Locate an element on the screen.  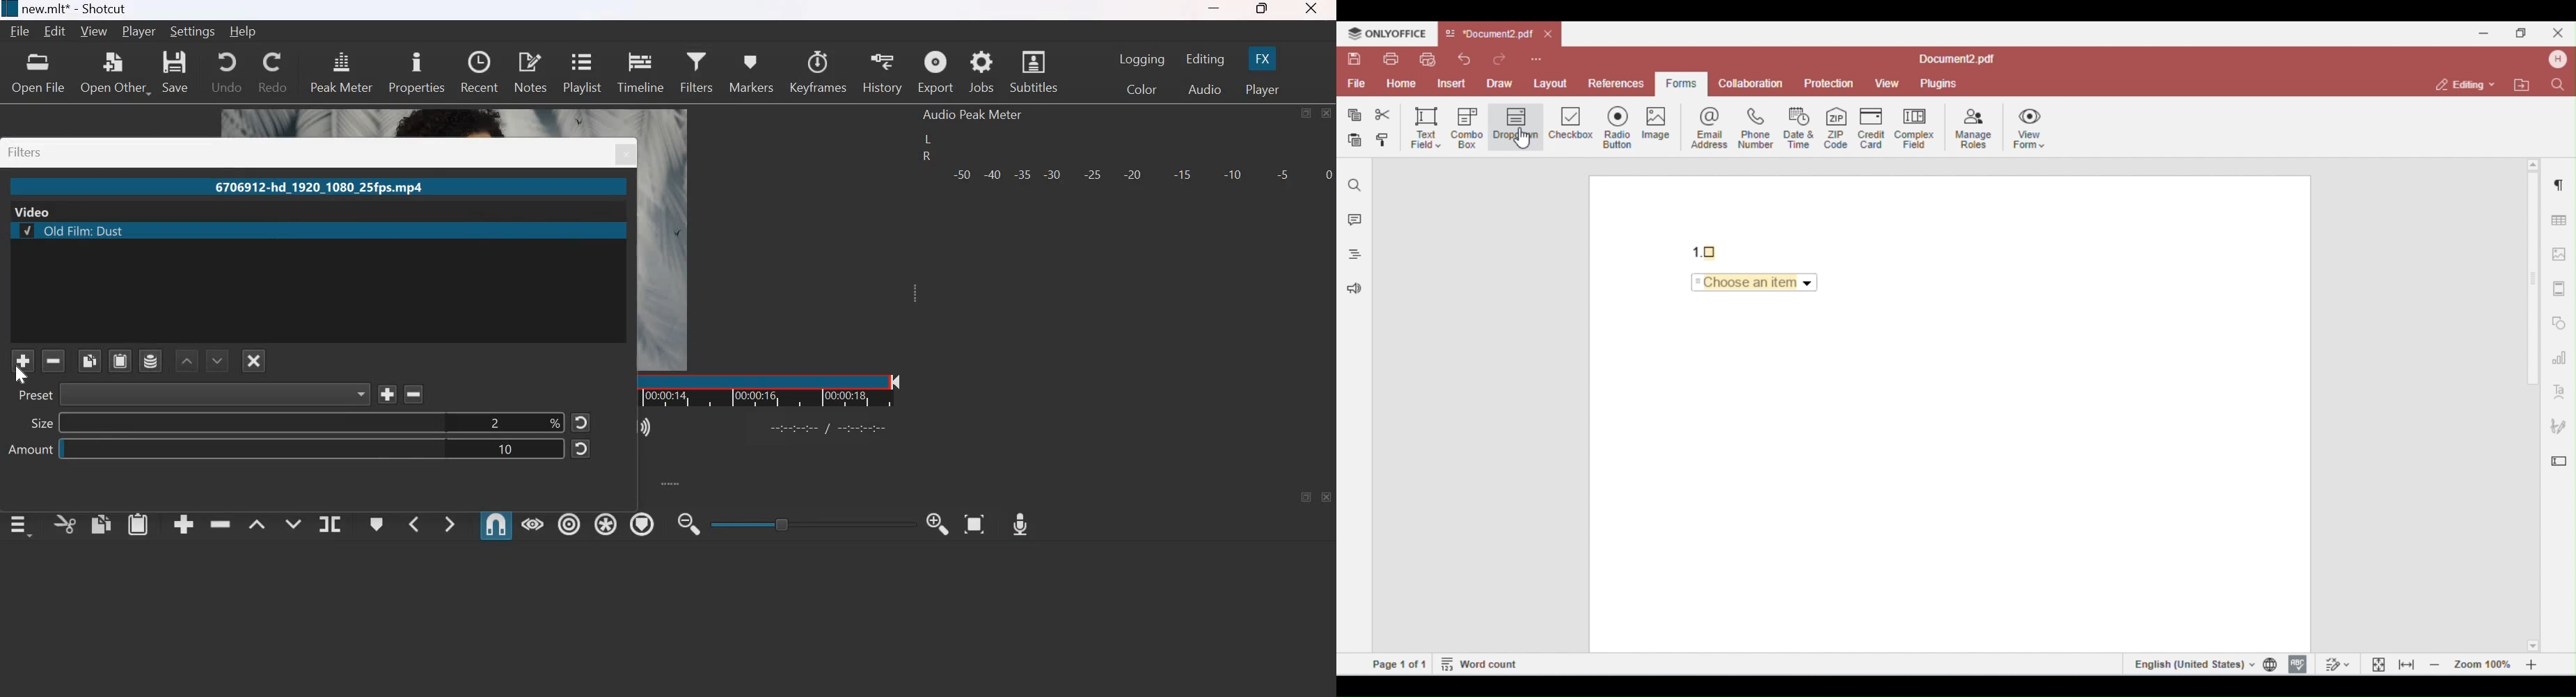
ripple delete is located at coordinates (220, 523).